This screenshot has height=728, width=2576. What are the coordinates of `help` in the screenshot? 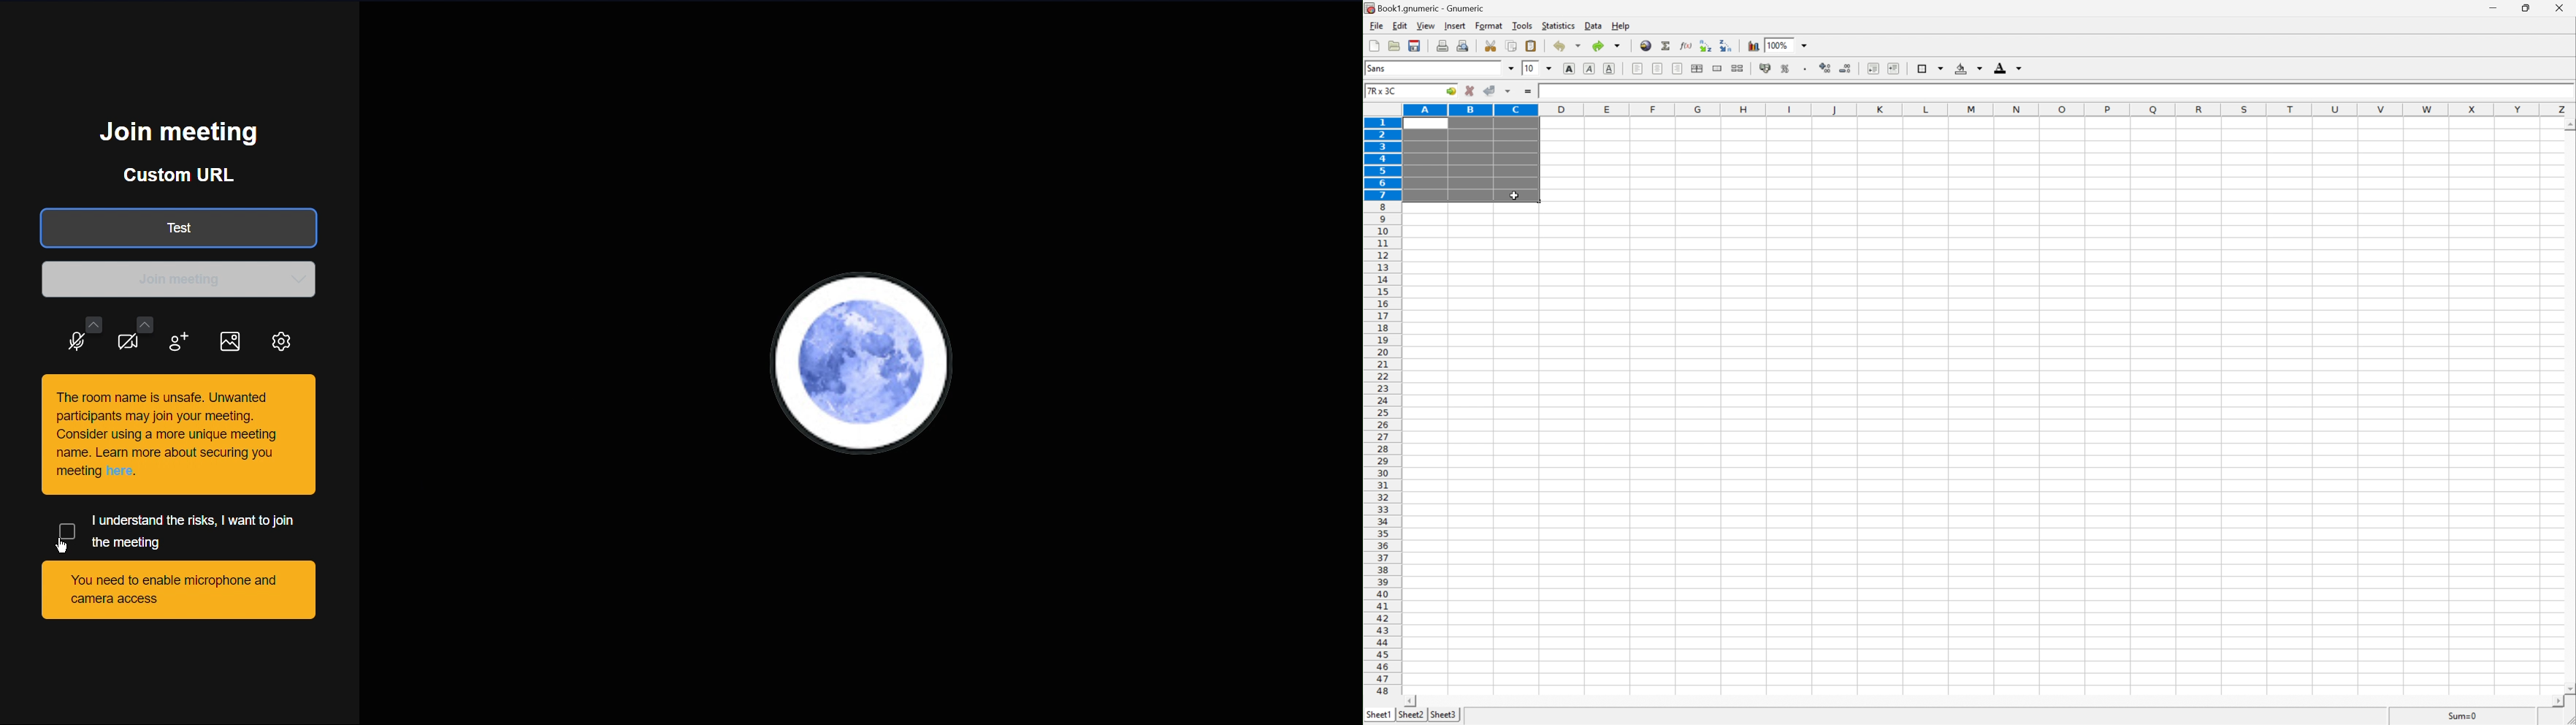 It's located at (1620, 25).